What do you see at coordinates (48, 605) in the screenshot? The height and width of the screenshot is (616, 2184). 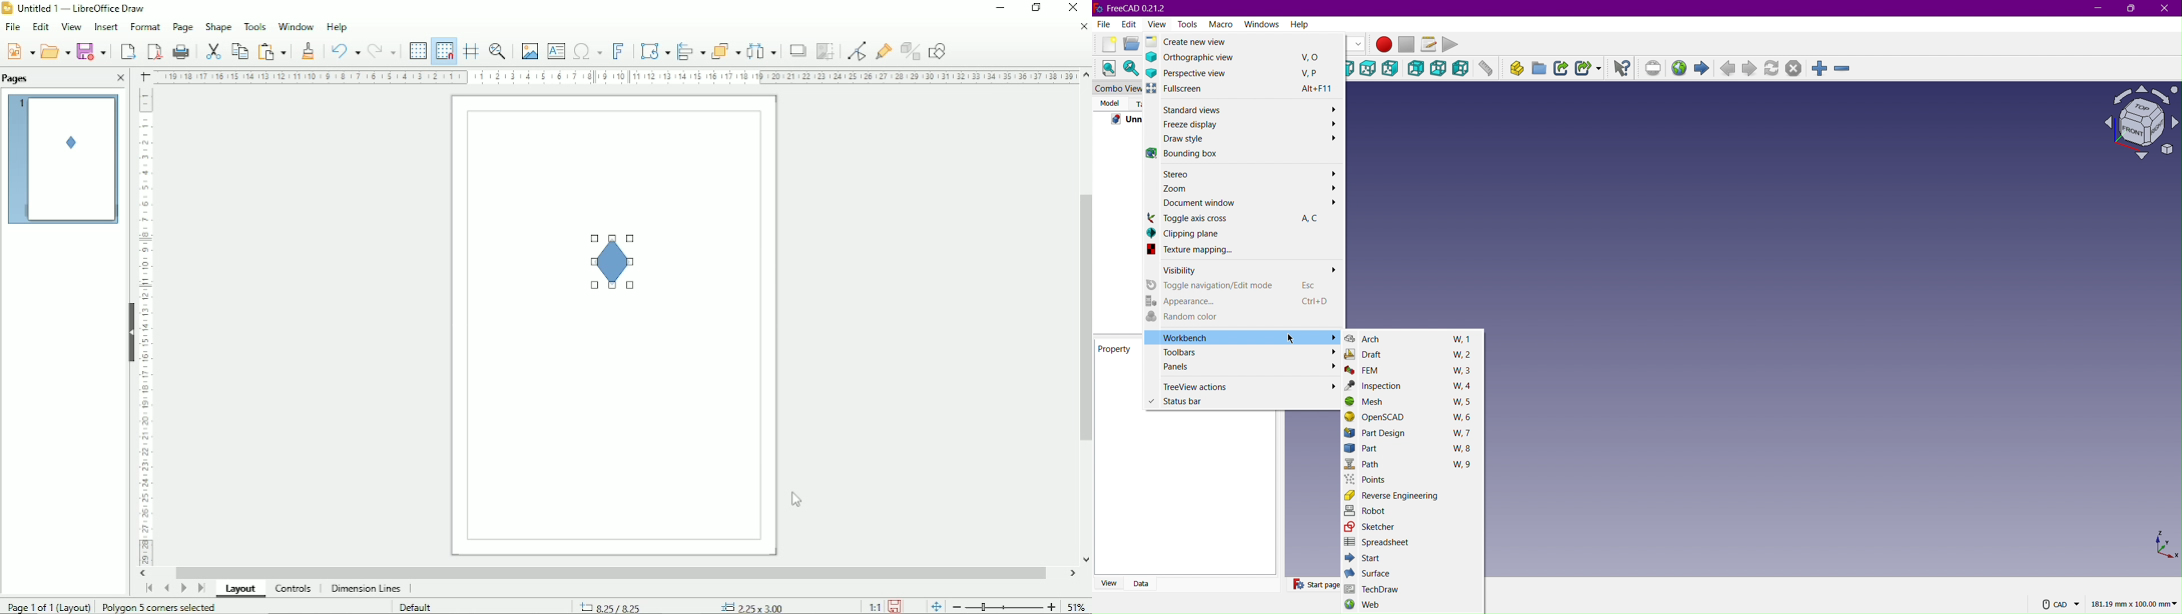 I see `Page 1 of 1 (Layout)` at bounding box center [48, 605].